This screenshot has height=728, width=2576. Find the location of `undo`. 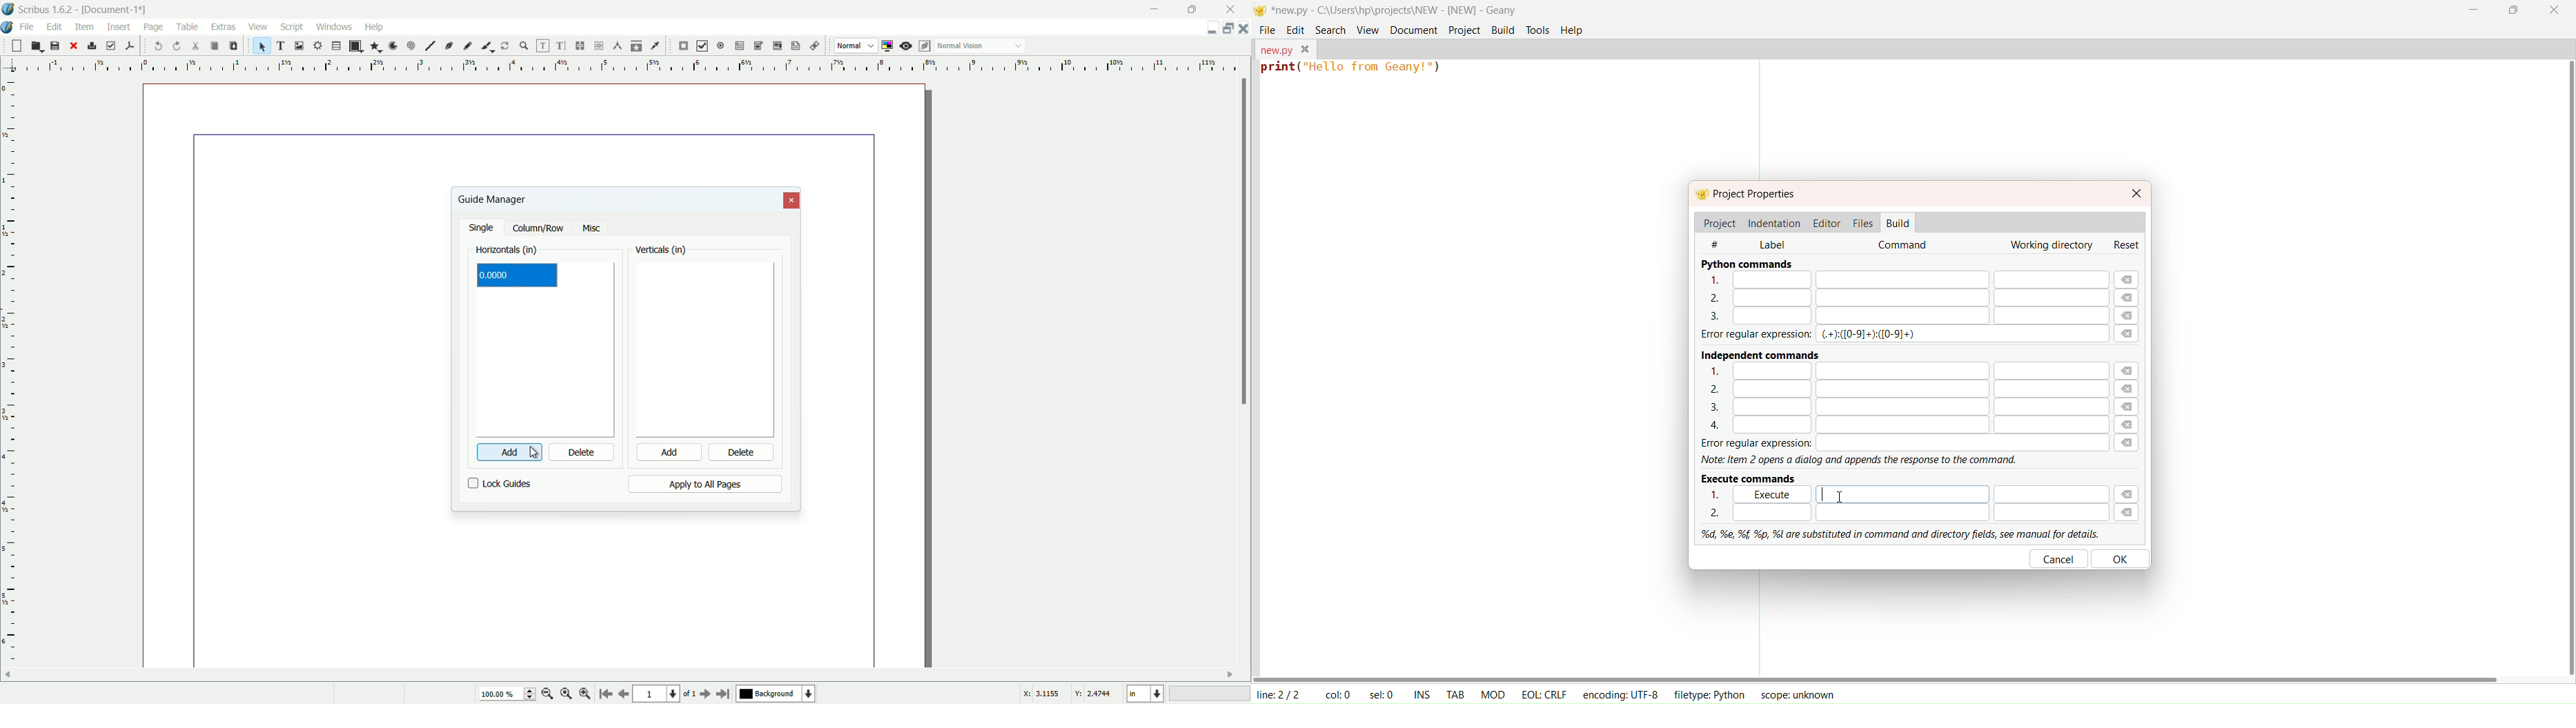

undo is located at coordinates (159, 46).